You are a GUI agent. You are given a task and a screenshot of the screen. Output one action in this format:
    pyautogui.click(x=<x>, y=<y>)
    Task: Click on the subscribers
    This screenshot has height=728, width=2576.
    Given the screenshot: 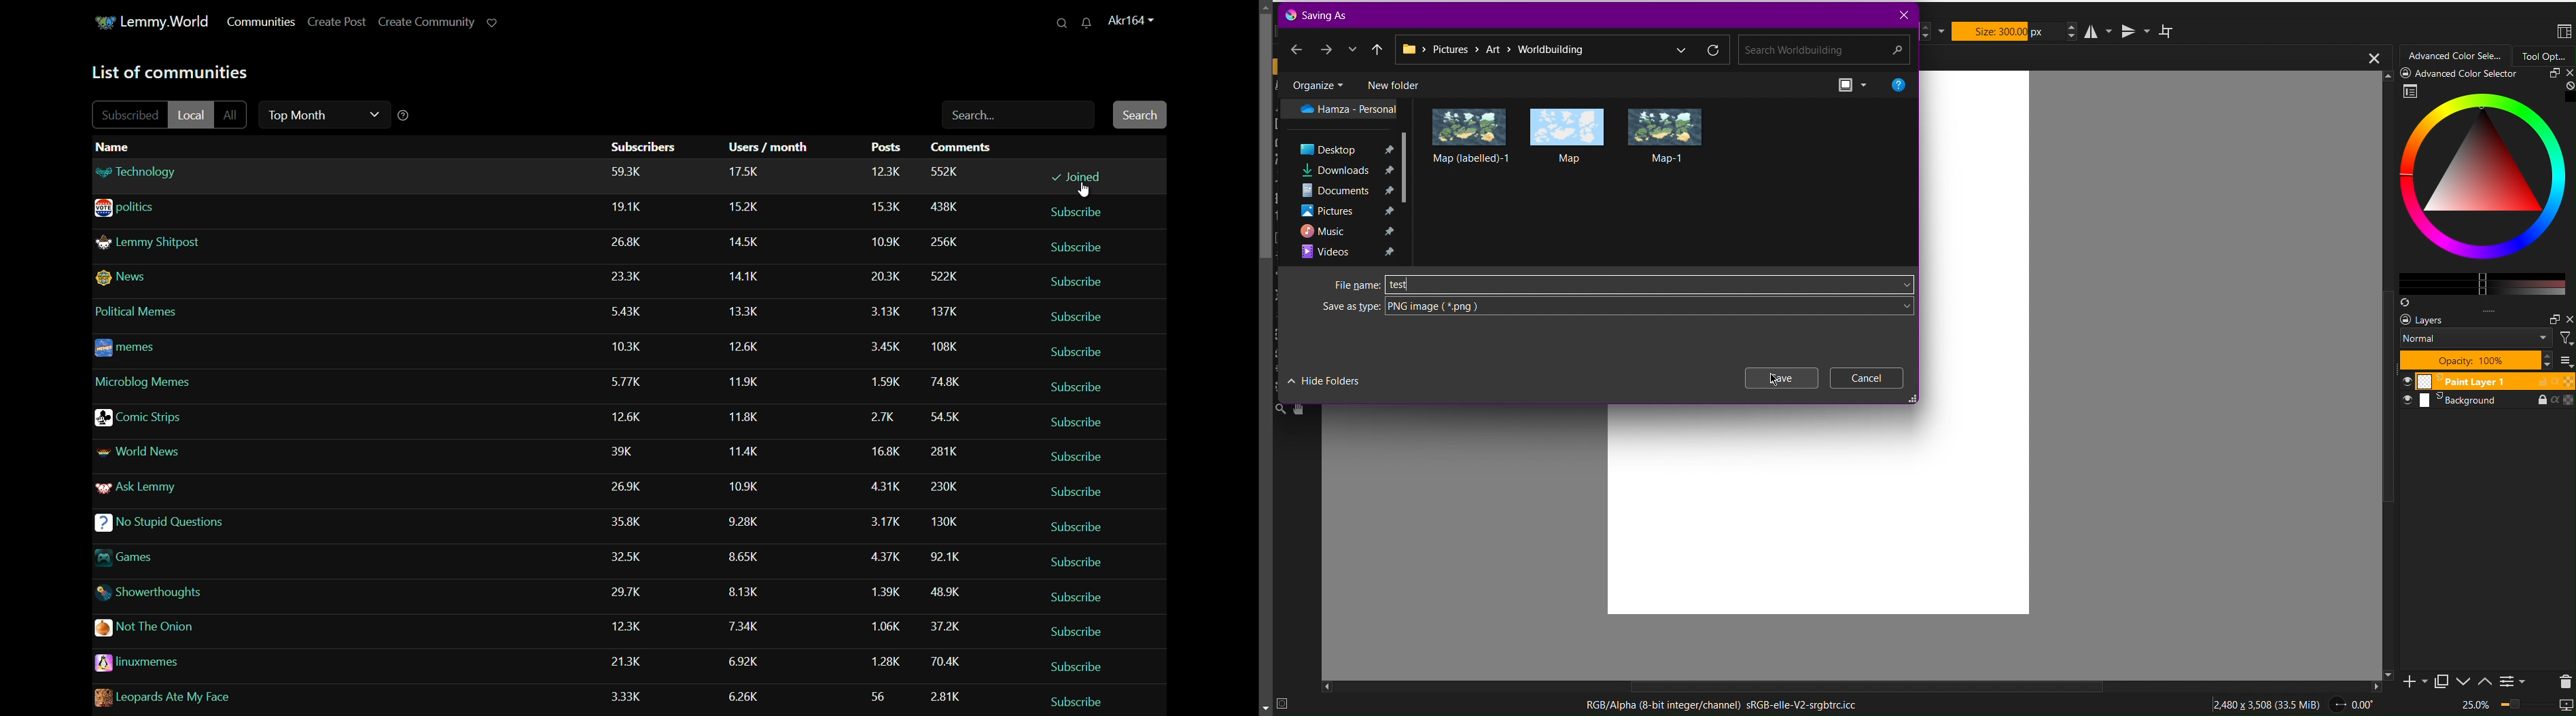 What is the action you would take?
    pyautogui.click(x=629, y=692)
    